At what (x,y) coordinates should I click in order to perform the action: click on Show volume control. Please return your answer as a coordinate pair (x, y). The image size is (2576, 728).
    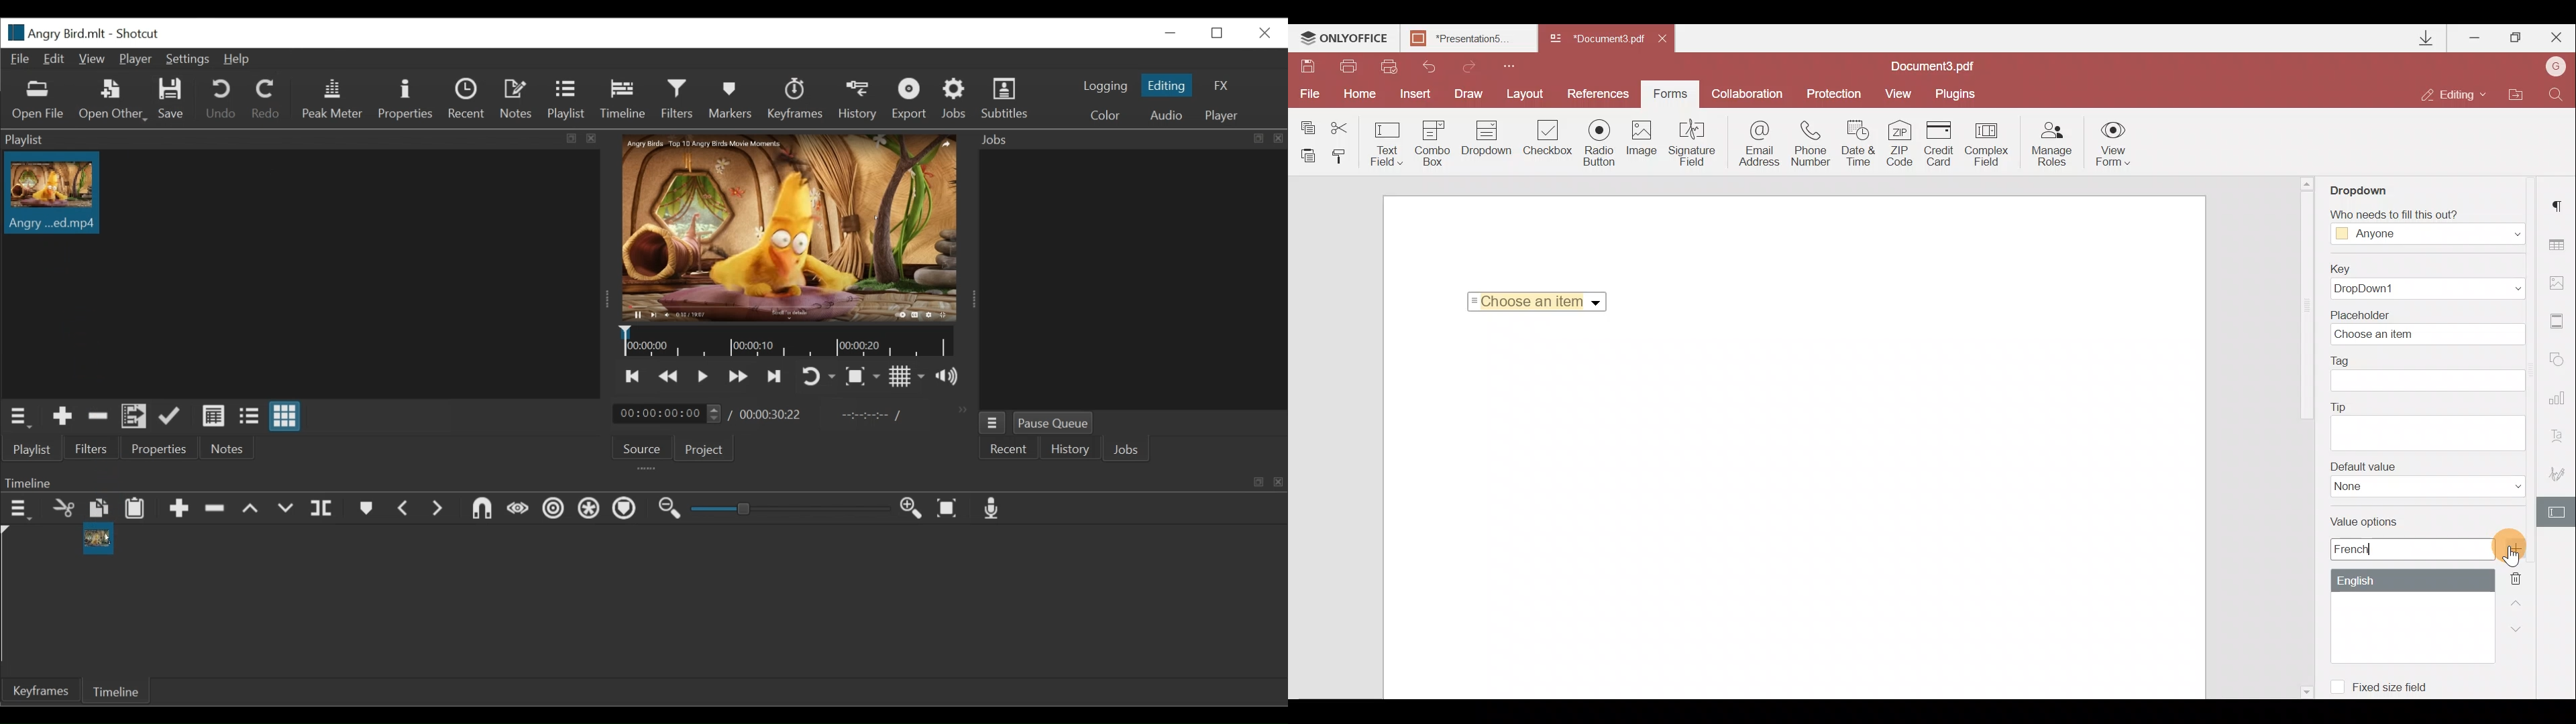
    Looking at the image, I should click on (947, 376).